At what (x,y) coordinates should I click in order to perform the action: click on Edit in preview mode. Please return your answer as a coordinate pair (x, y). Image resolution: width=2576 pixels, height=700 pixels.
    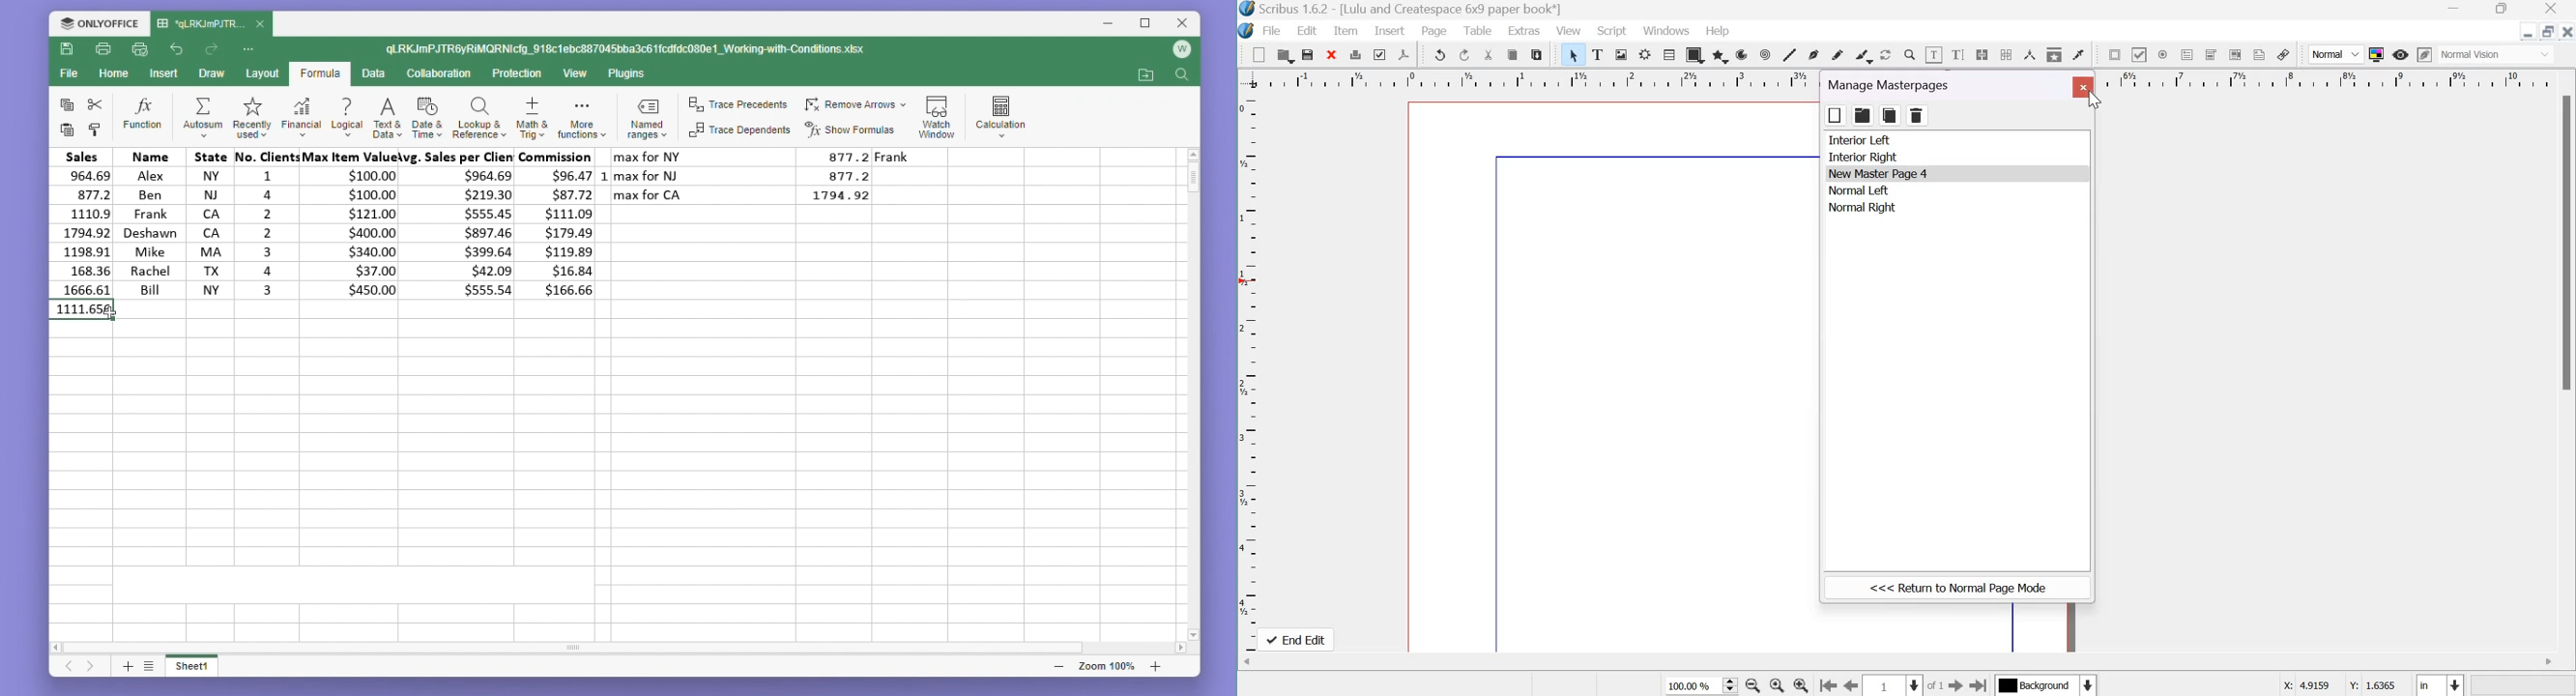
    Looking at the image, I should click on (2424, 54).